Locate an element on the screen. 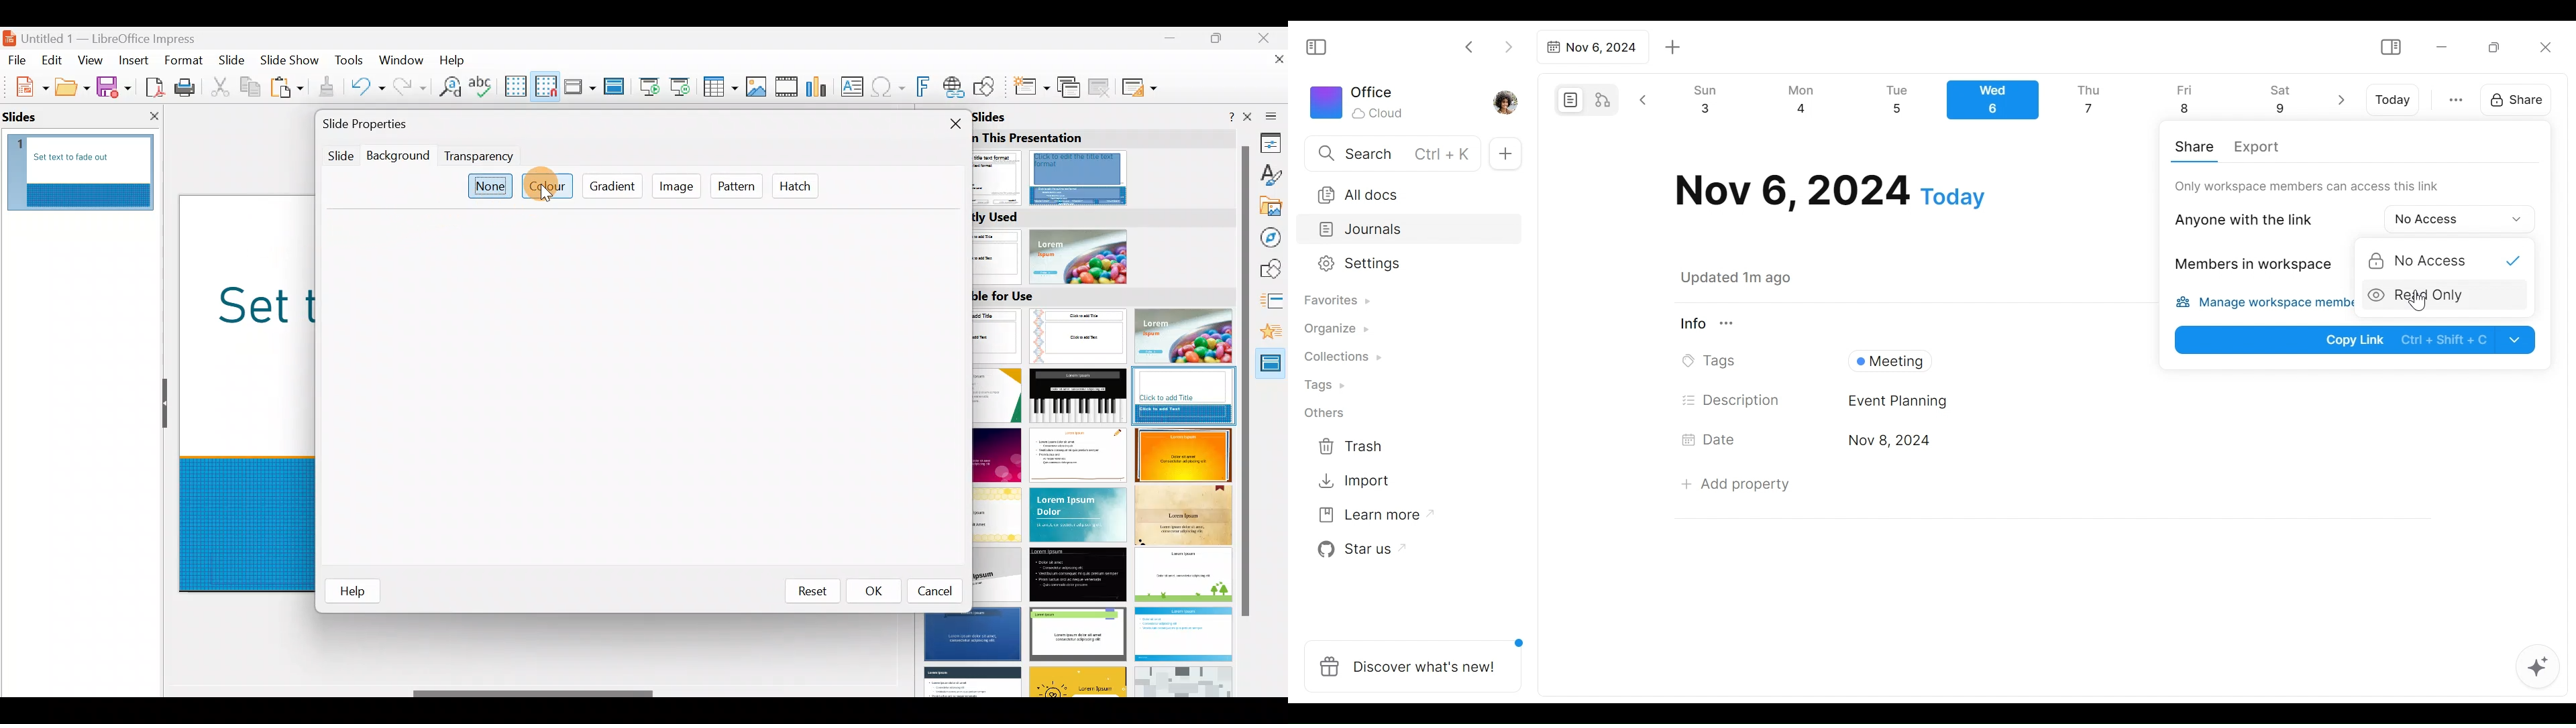 Image resolution: width=2576 pixels, height=728 pixels. Slide layout is located at coordinates (1140, 87).